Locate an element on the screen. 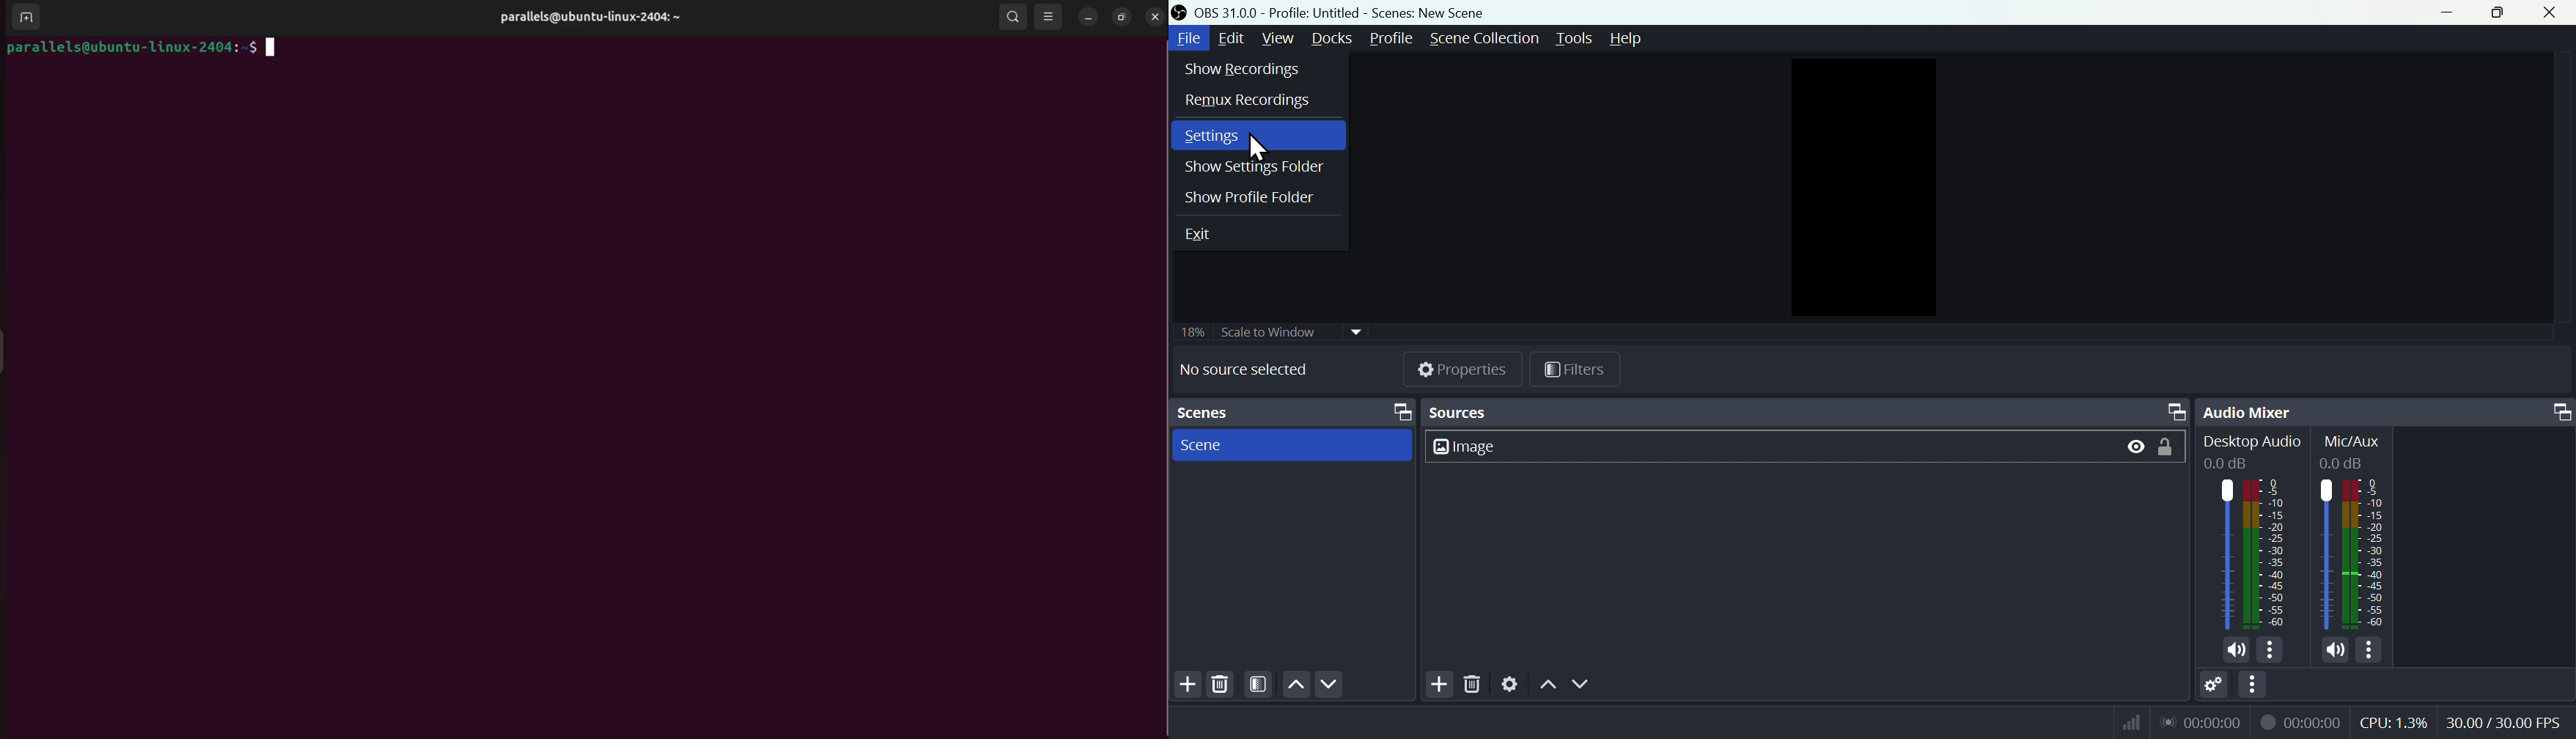 The height and width of the screenshot is (756, 2576). up is located at coordinates (1295, 685).